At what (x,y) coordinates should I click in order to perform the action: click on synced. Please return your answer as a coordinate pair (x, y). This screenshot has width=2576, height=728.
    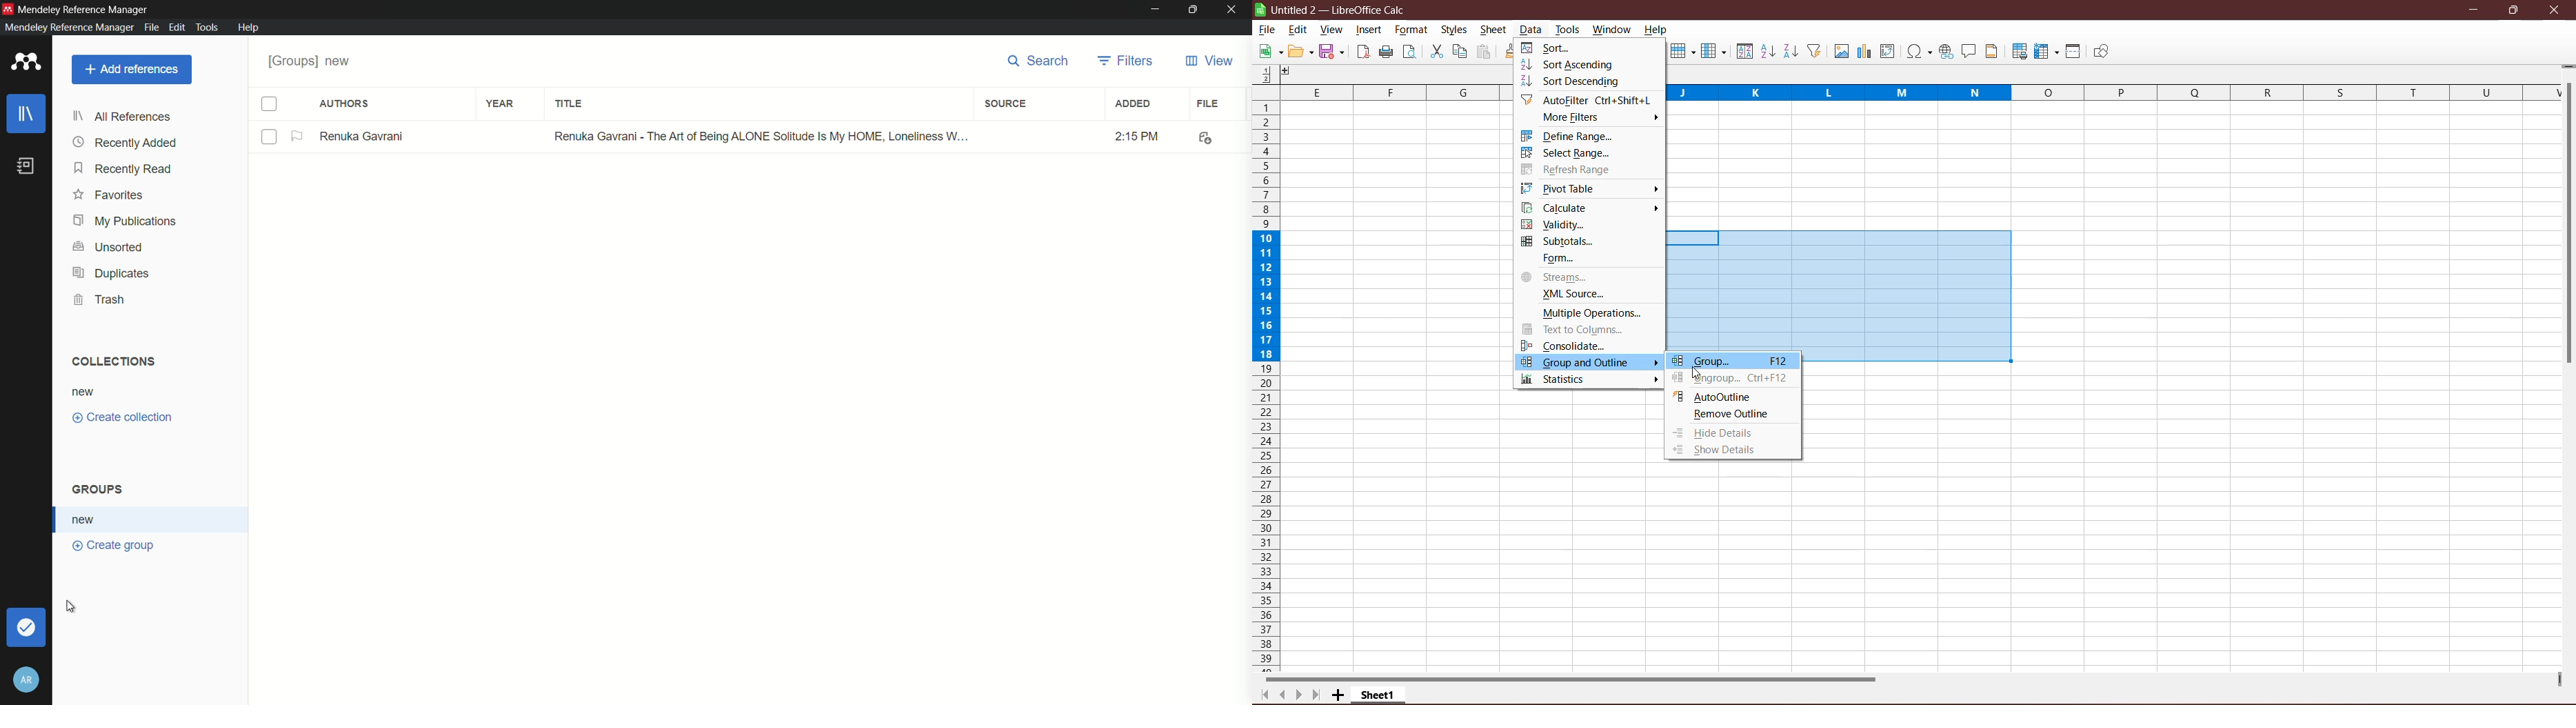
    Looking at the image, I should click on (24, 627).